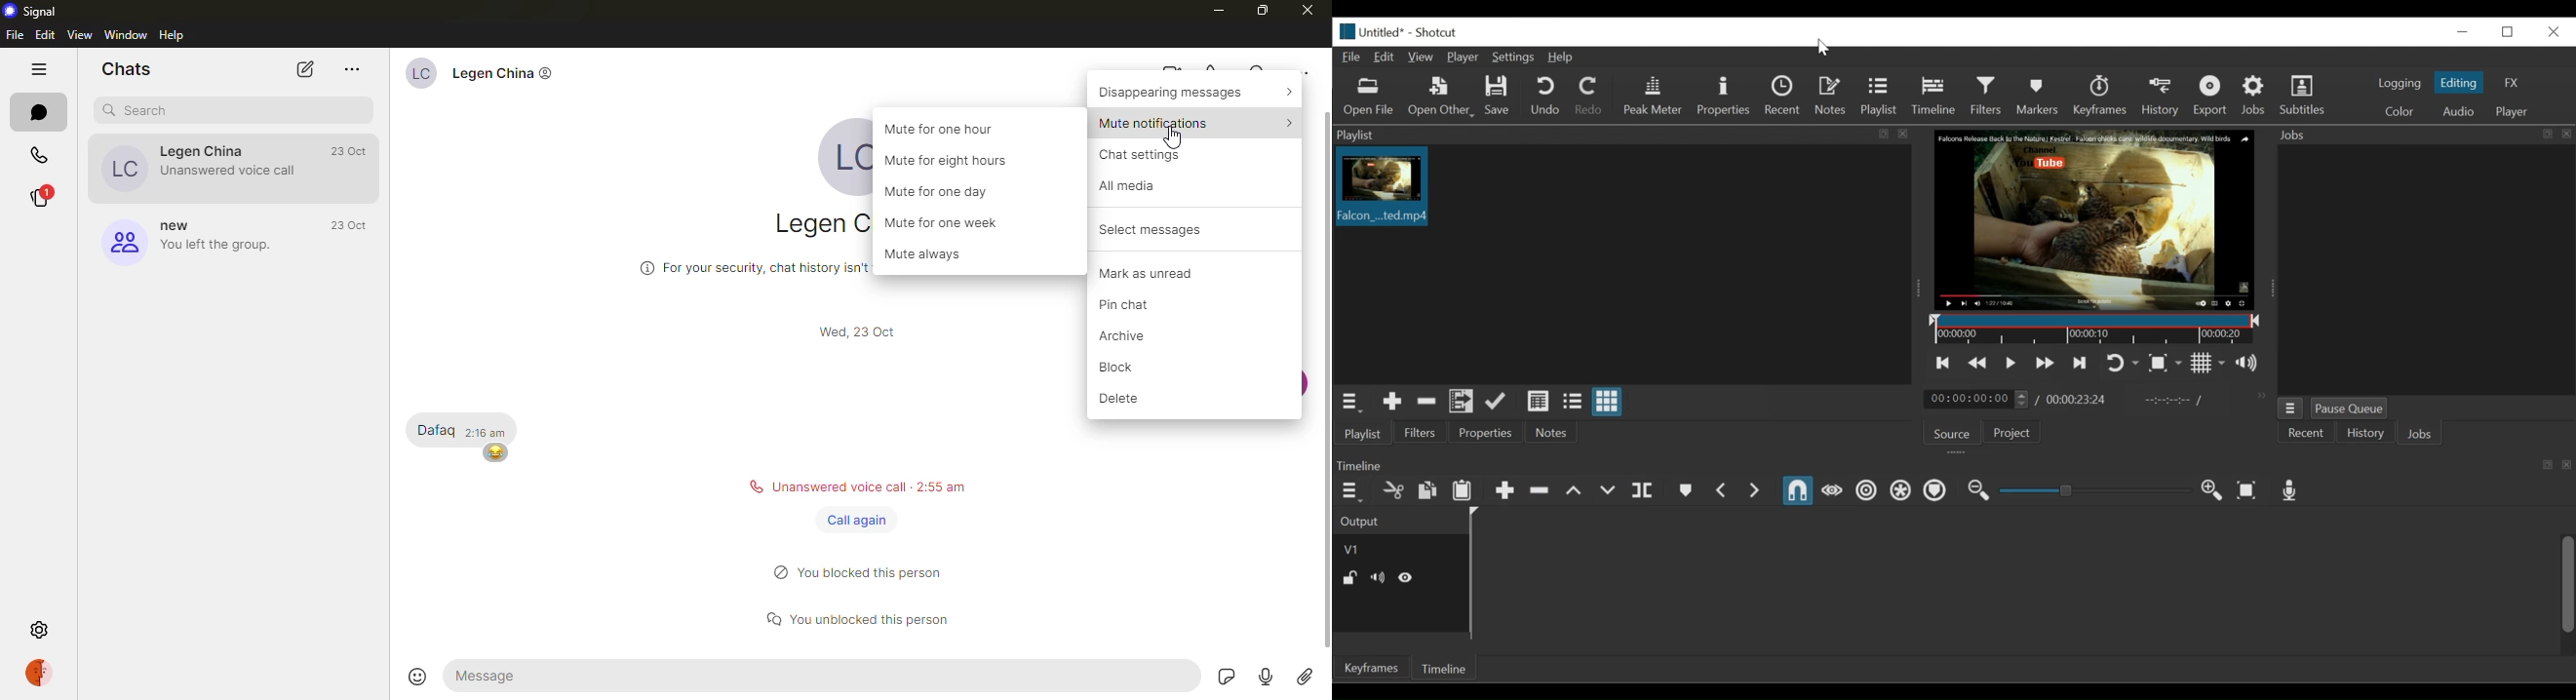 The image size is (2576, 700). What do you see at coordinates (1463, 492) in the screenshot?
I see `Paste` at bounding box center [1463, 492].